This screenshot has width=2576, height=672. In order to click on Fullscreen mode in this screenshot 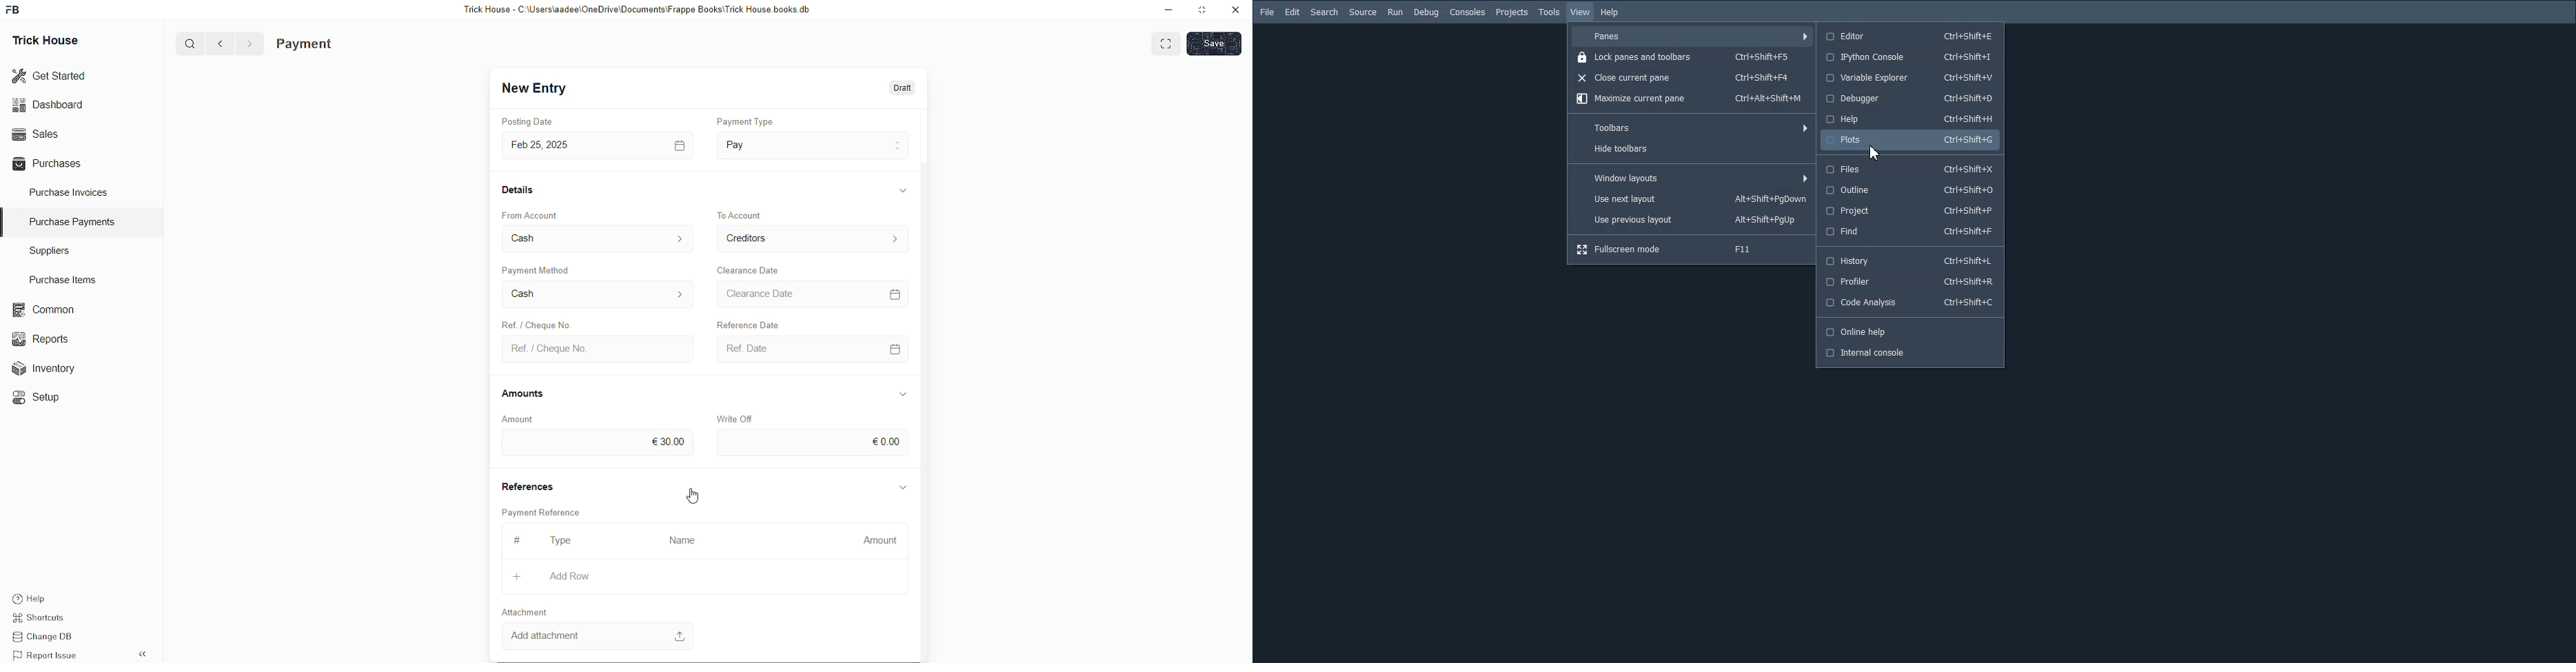, I will do `click(1692, 250)`.